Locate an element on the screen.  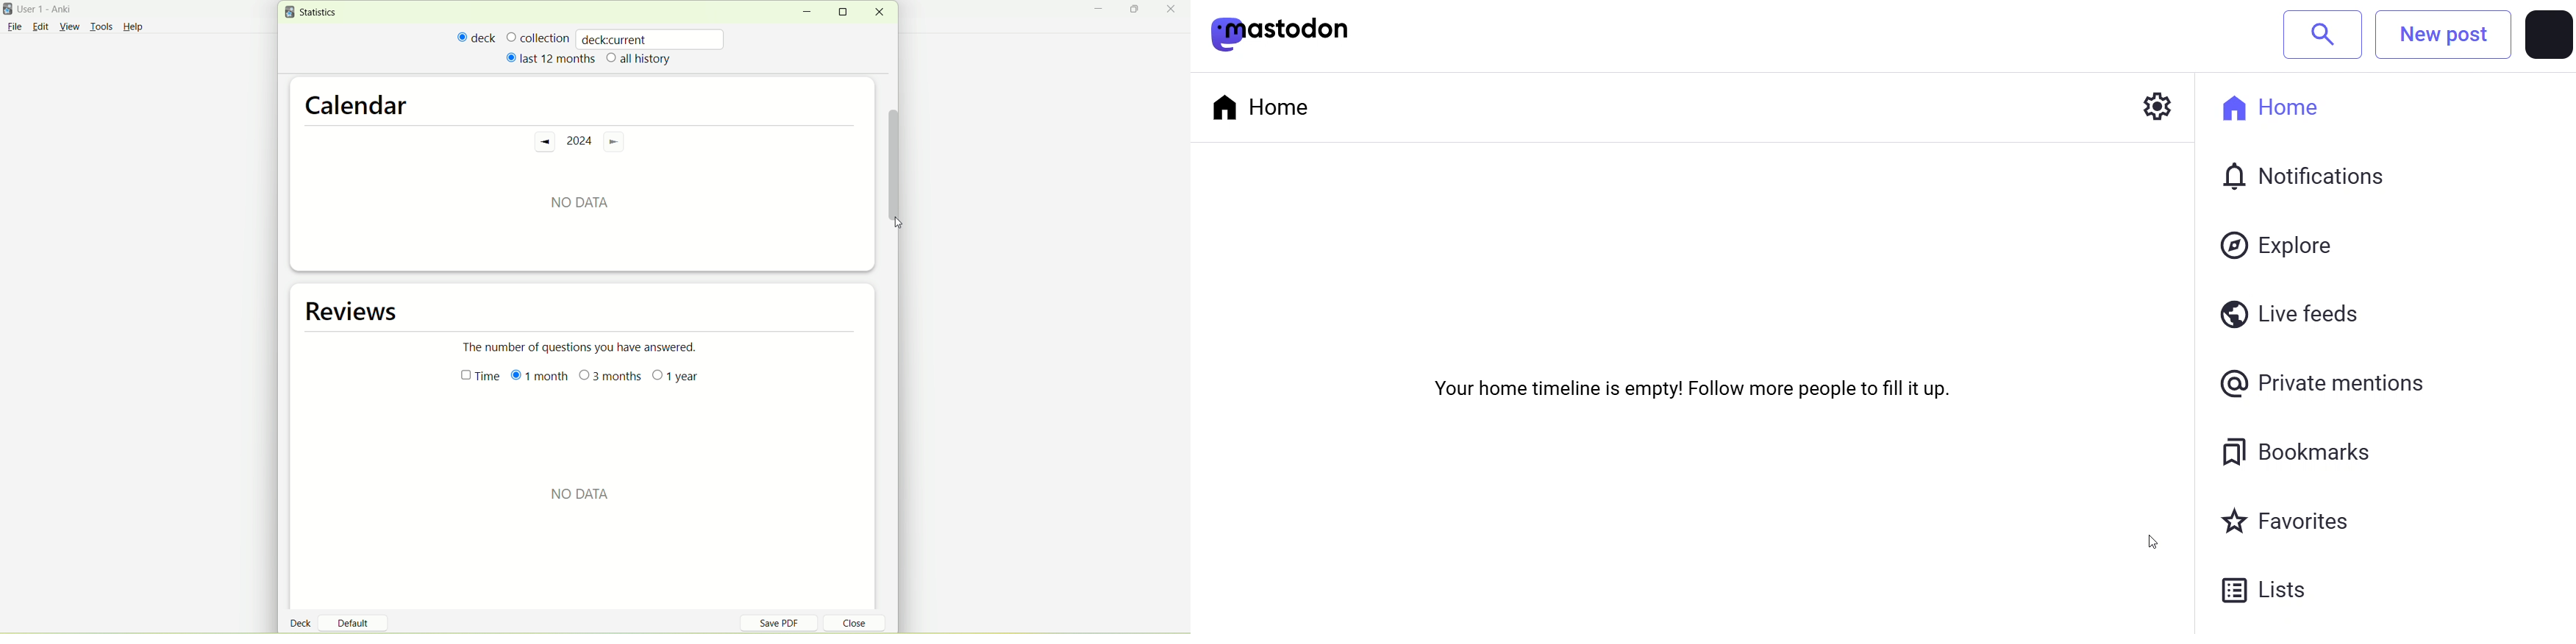
private mentions is located at coordinates (2325, 385).